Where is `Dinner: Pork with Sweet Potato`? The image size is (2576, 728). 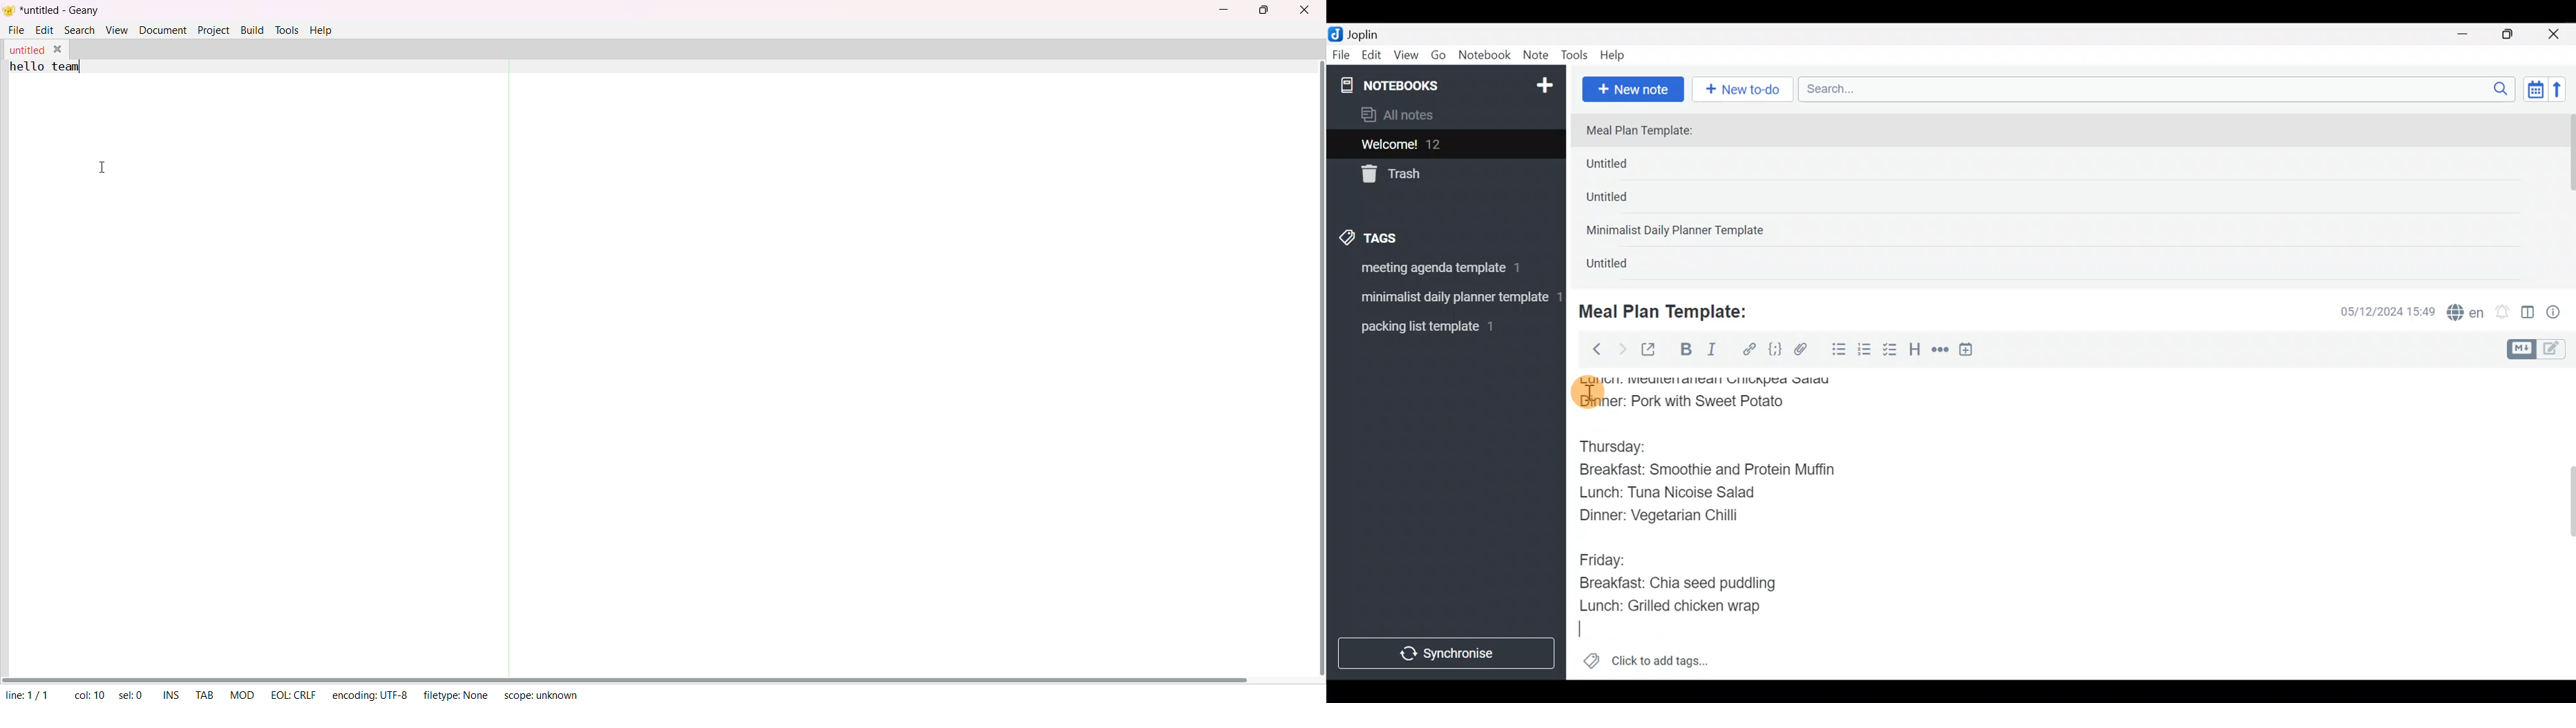 Dinner: Pork with Sweet Potato is located at coordinates (1699, 402).